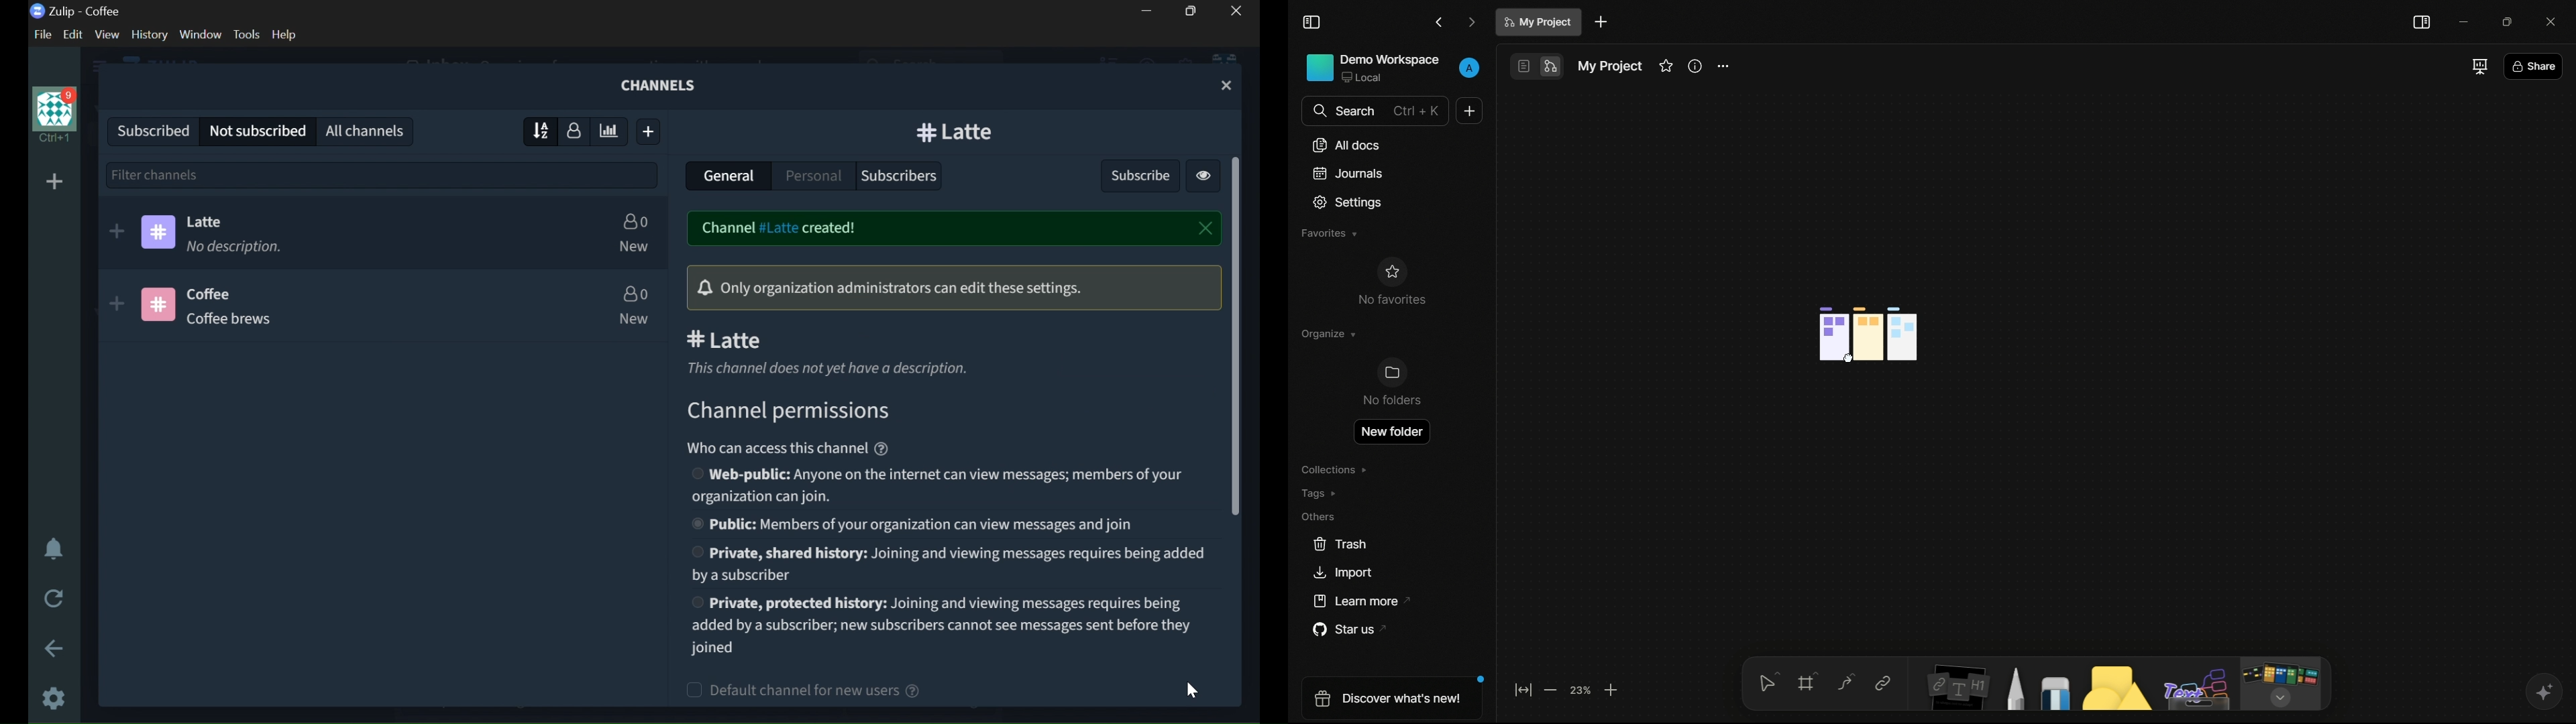  I want to click on page mode, so click(1522, 66).